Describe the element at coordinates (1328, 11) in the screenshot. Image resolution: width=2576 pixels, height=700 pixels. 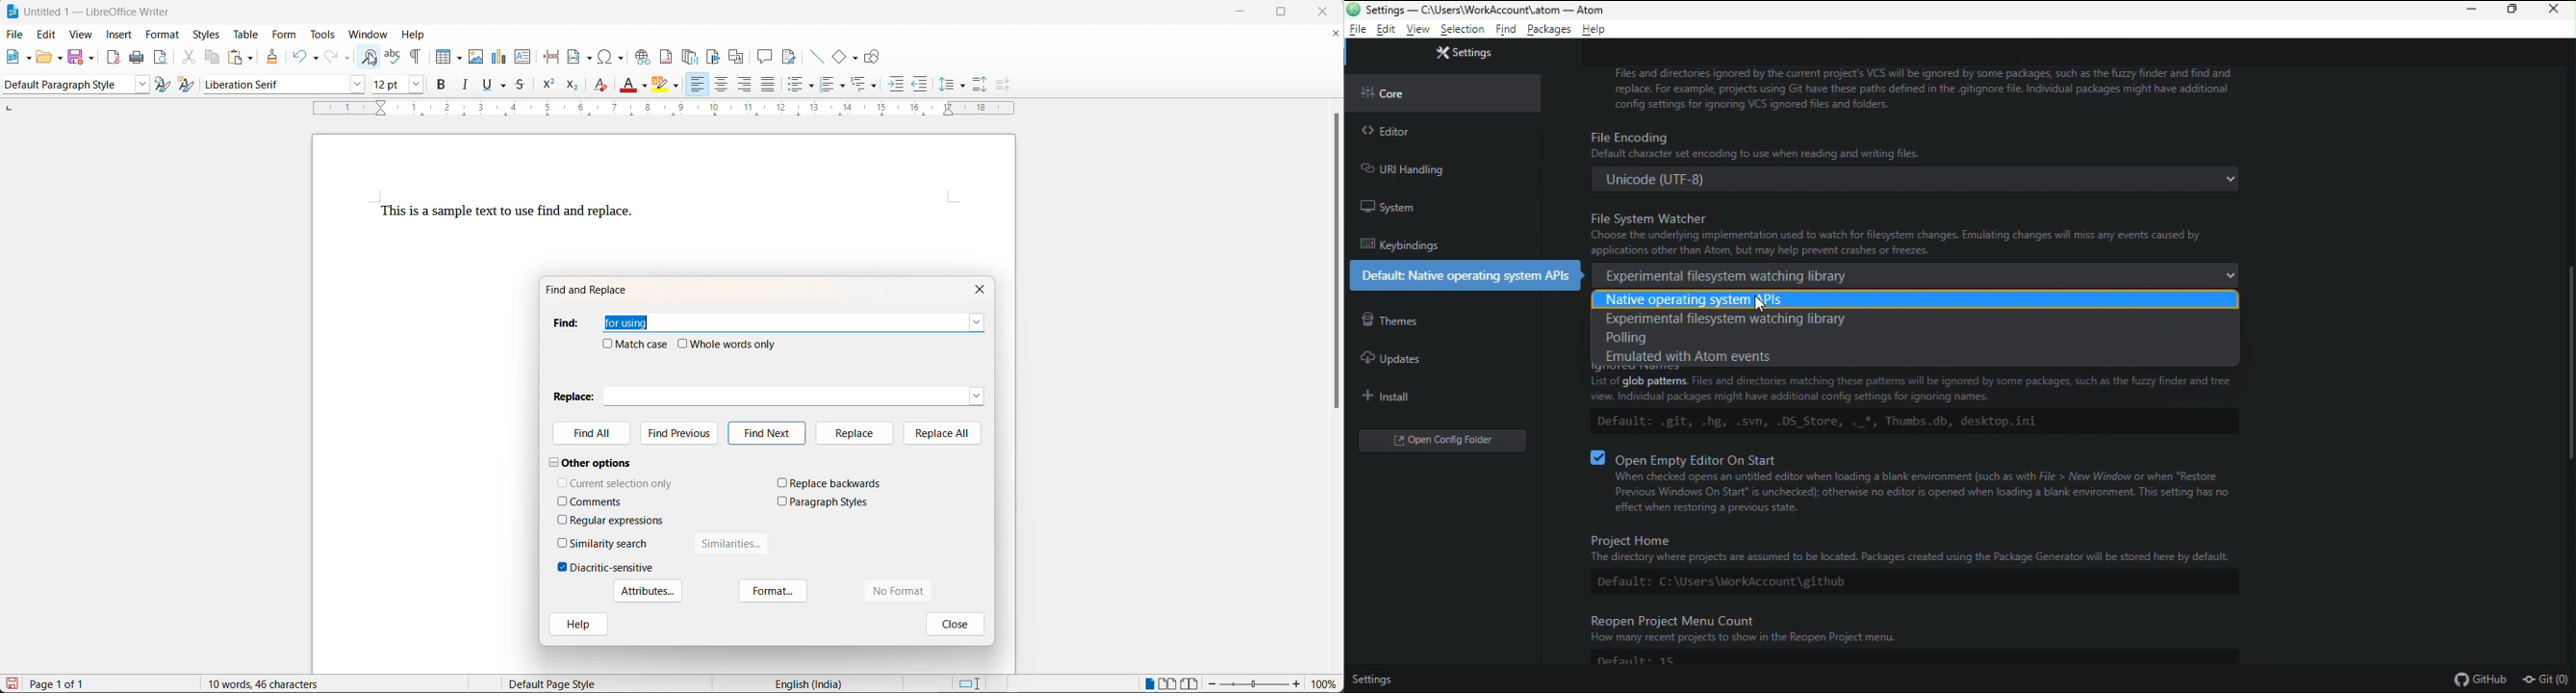
I see `close` at that location.